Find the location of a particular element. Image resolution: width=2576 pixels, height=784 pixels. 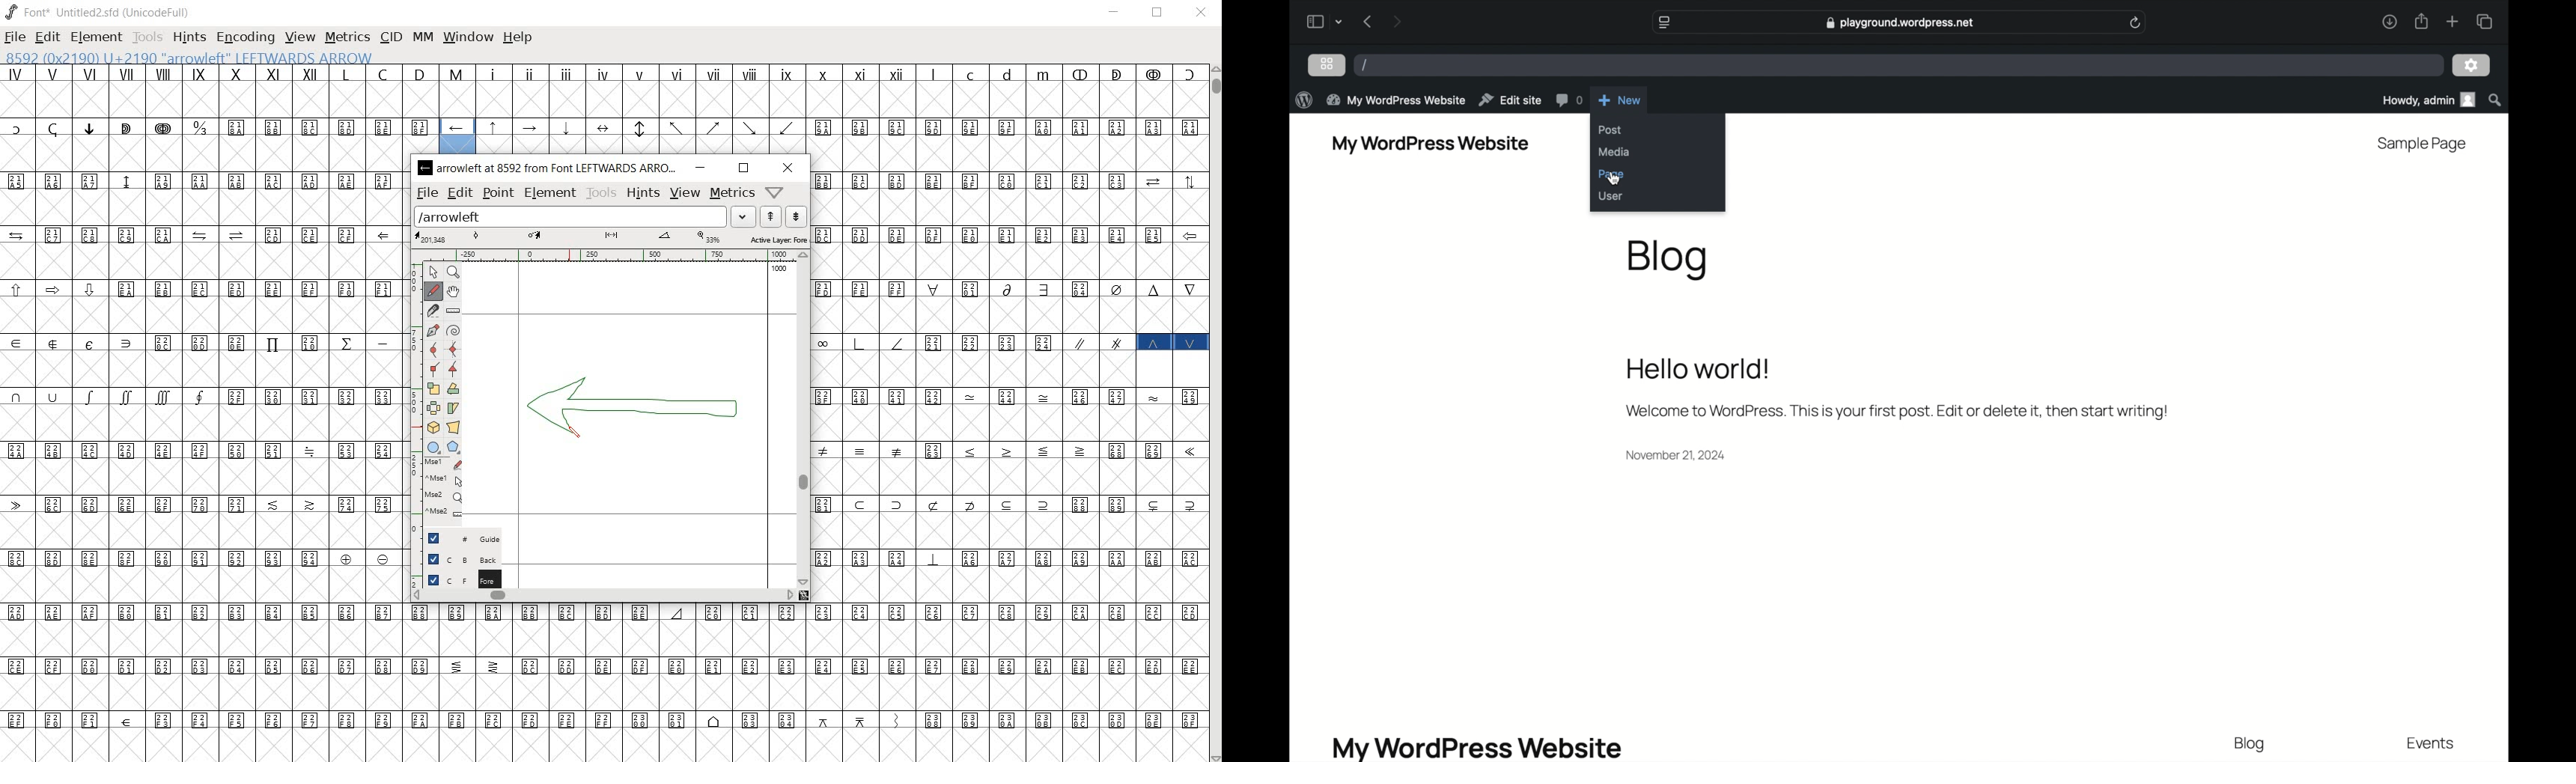

glyph name is located at coordinates (202, 57).